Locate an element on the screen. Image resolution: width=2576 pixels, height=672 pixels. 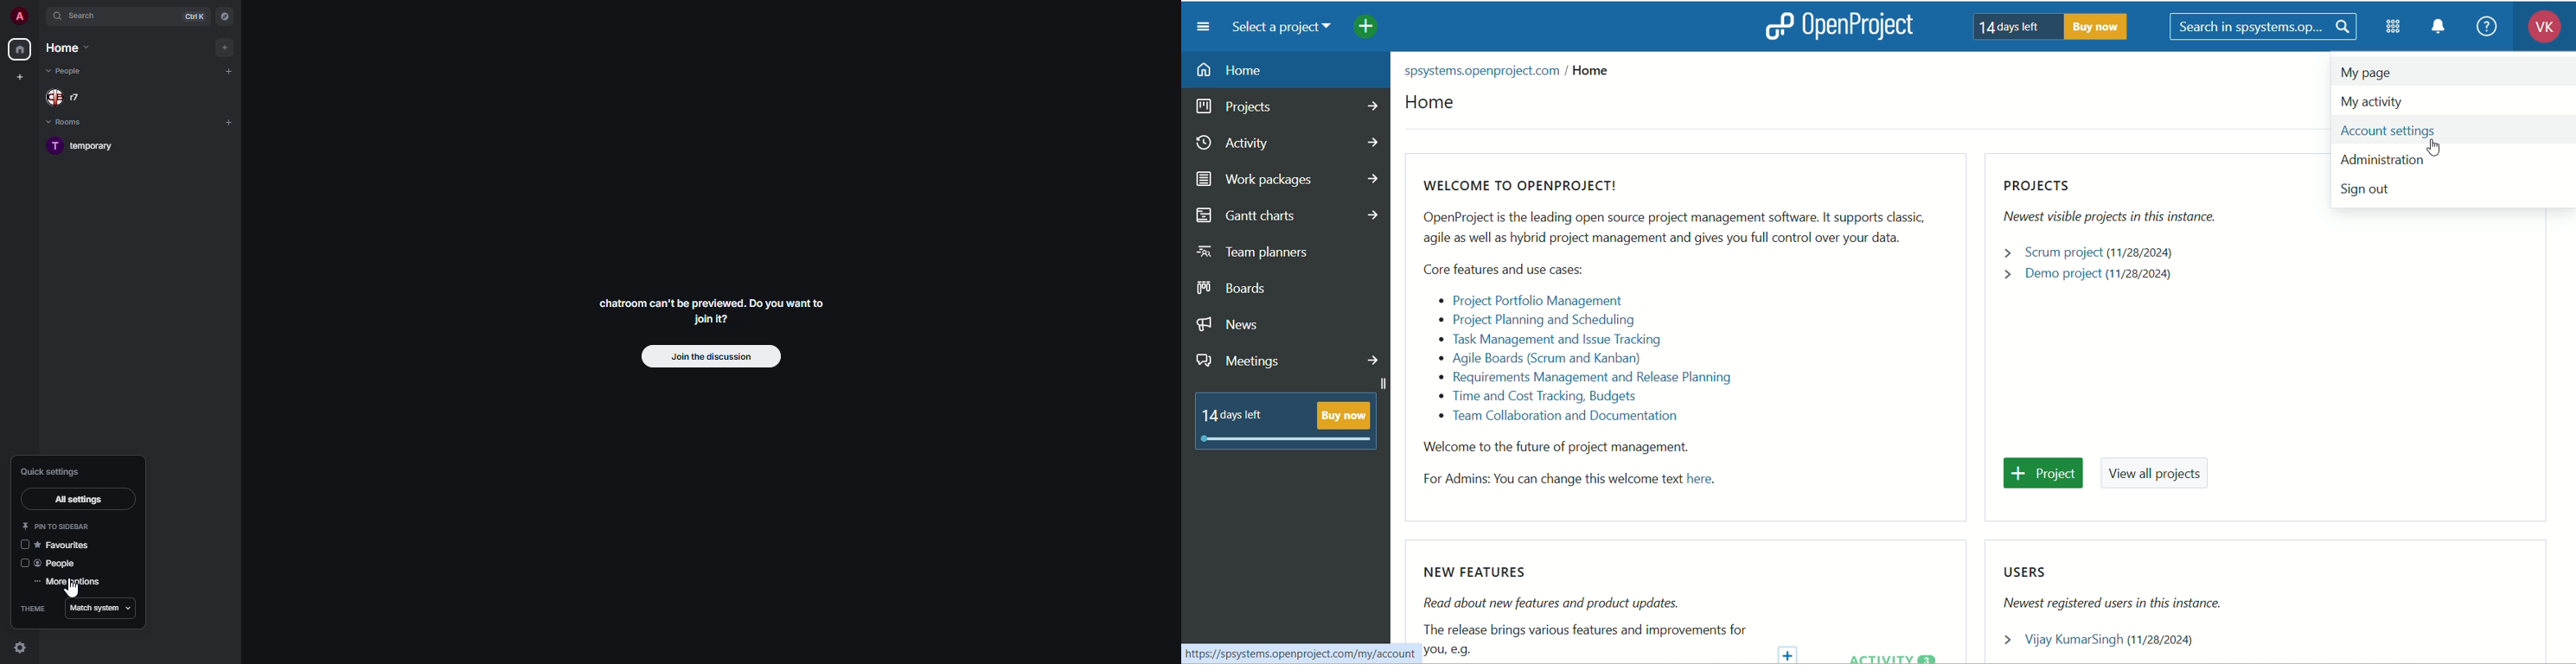
people is located at coordinates (67, 98).